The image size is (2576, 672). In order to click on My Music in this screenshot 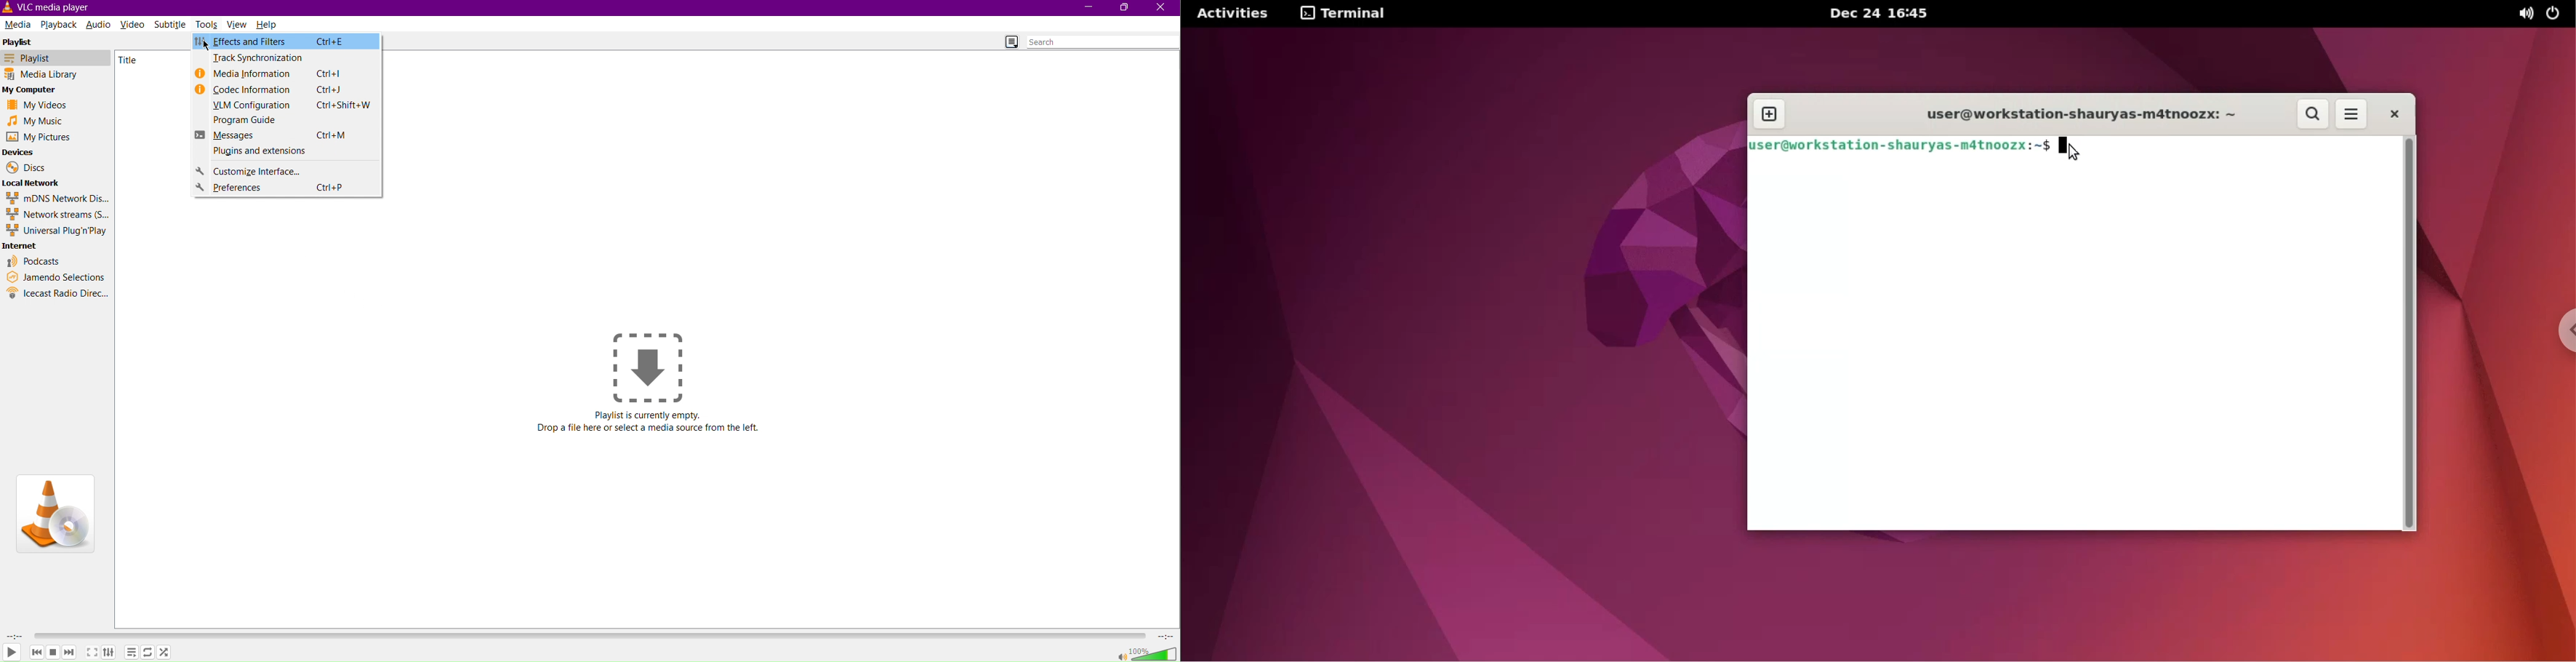, I will do `click(36, 122)`.